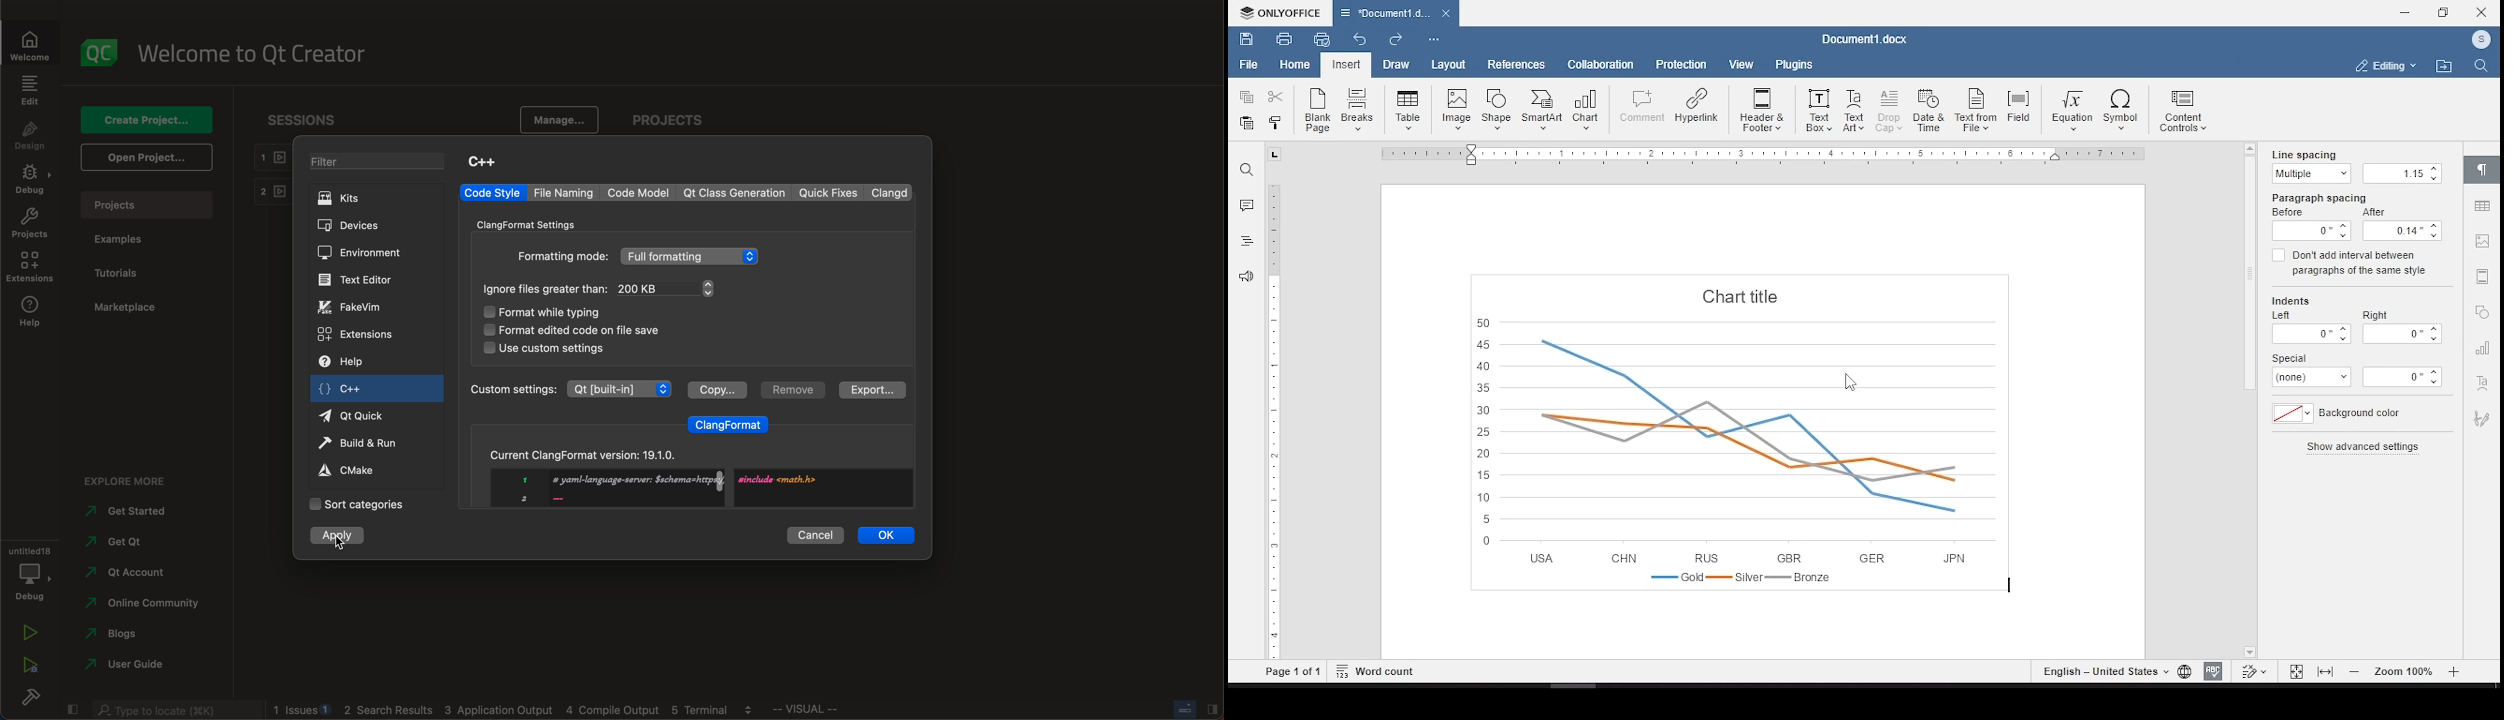 This screenshot has width=2520, height=728. Describe the element at coordinates (2245, 401) in the screenshot. I see `scroll bar` at that location.